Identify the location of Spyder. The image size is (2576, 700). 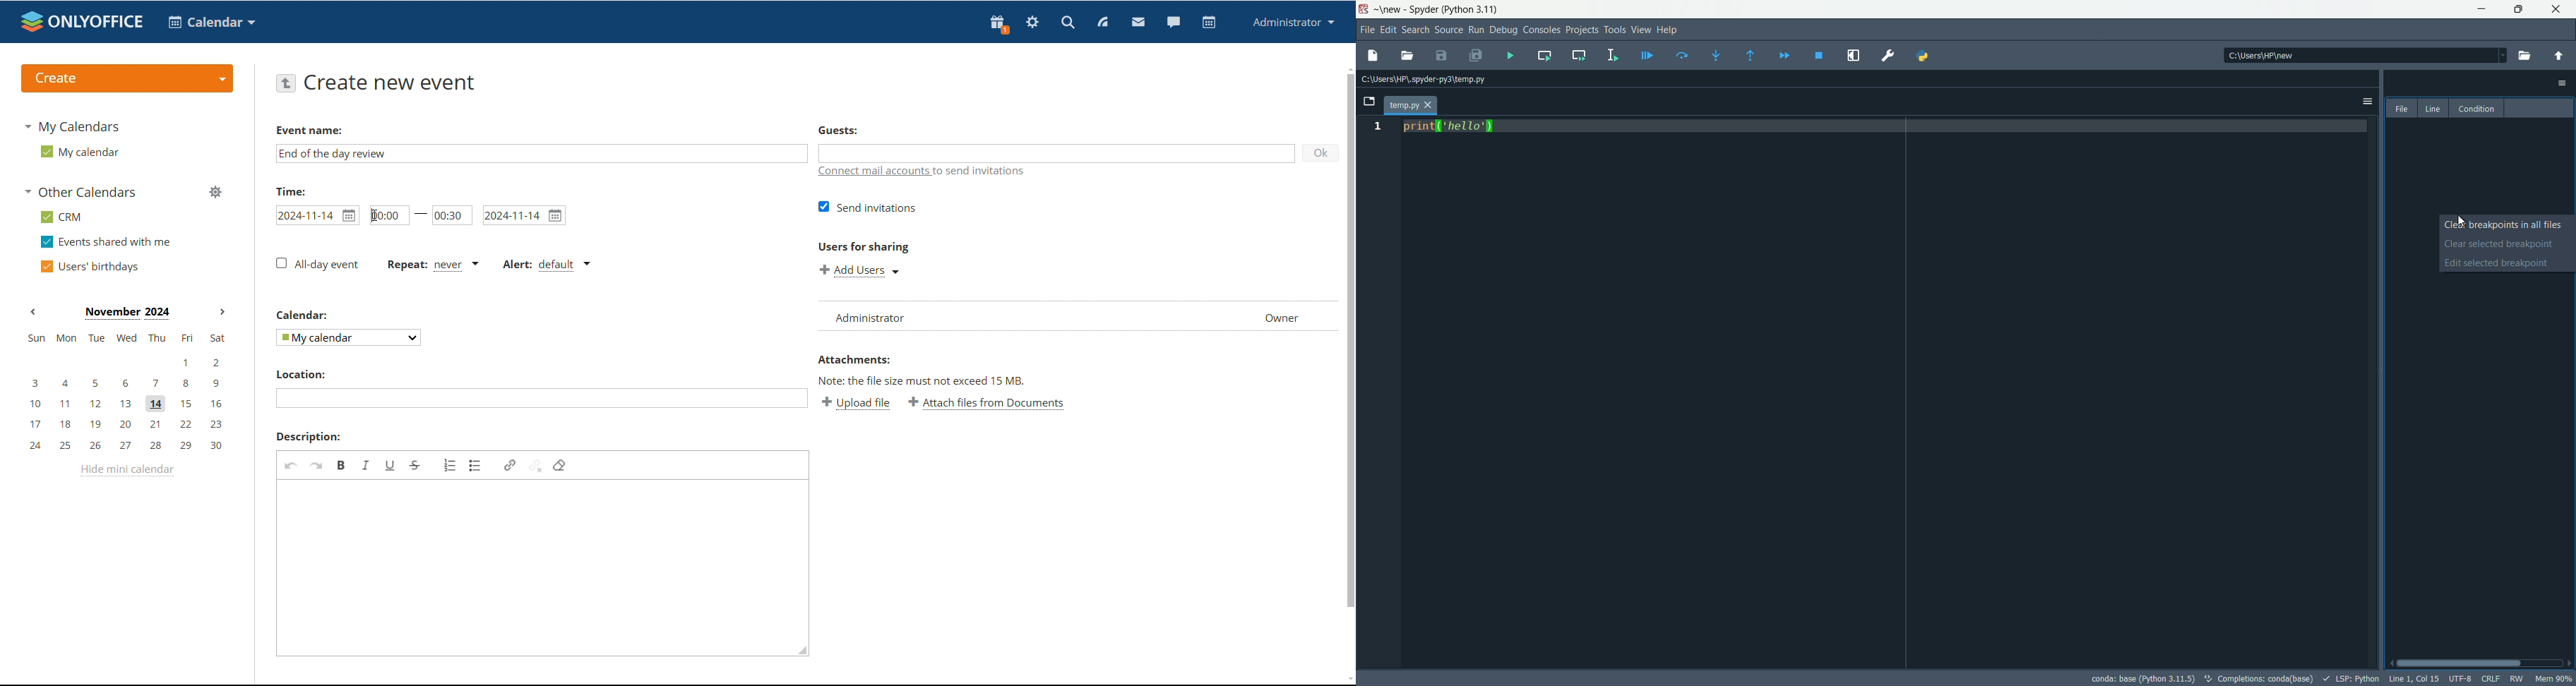
(1422, 11).